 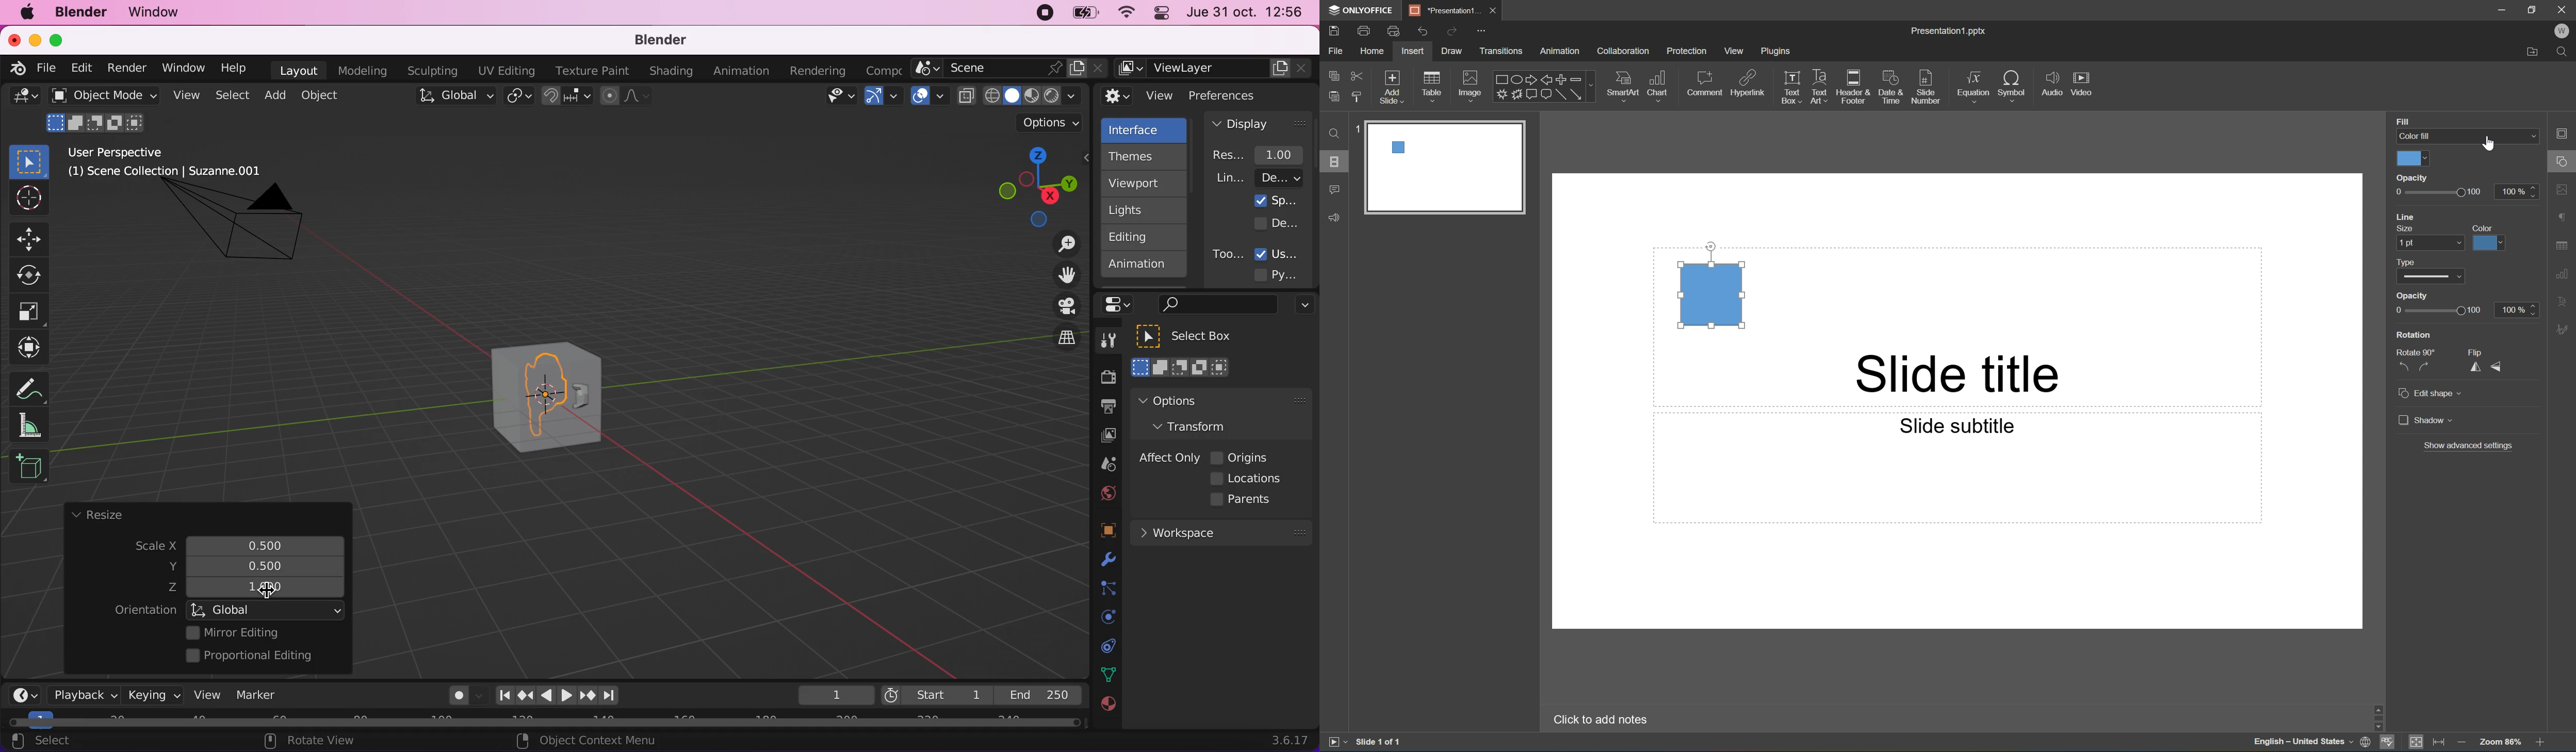 I want to click on Customize quick access toolbar, so click(x=1484, y=32).